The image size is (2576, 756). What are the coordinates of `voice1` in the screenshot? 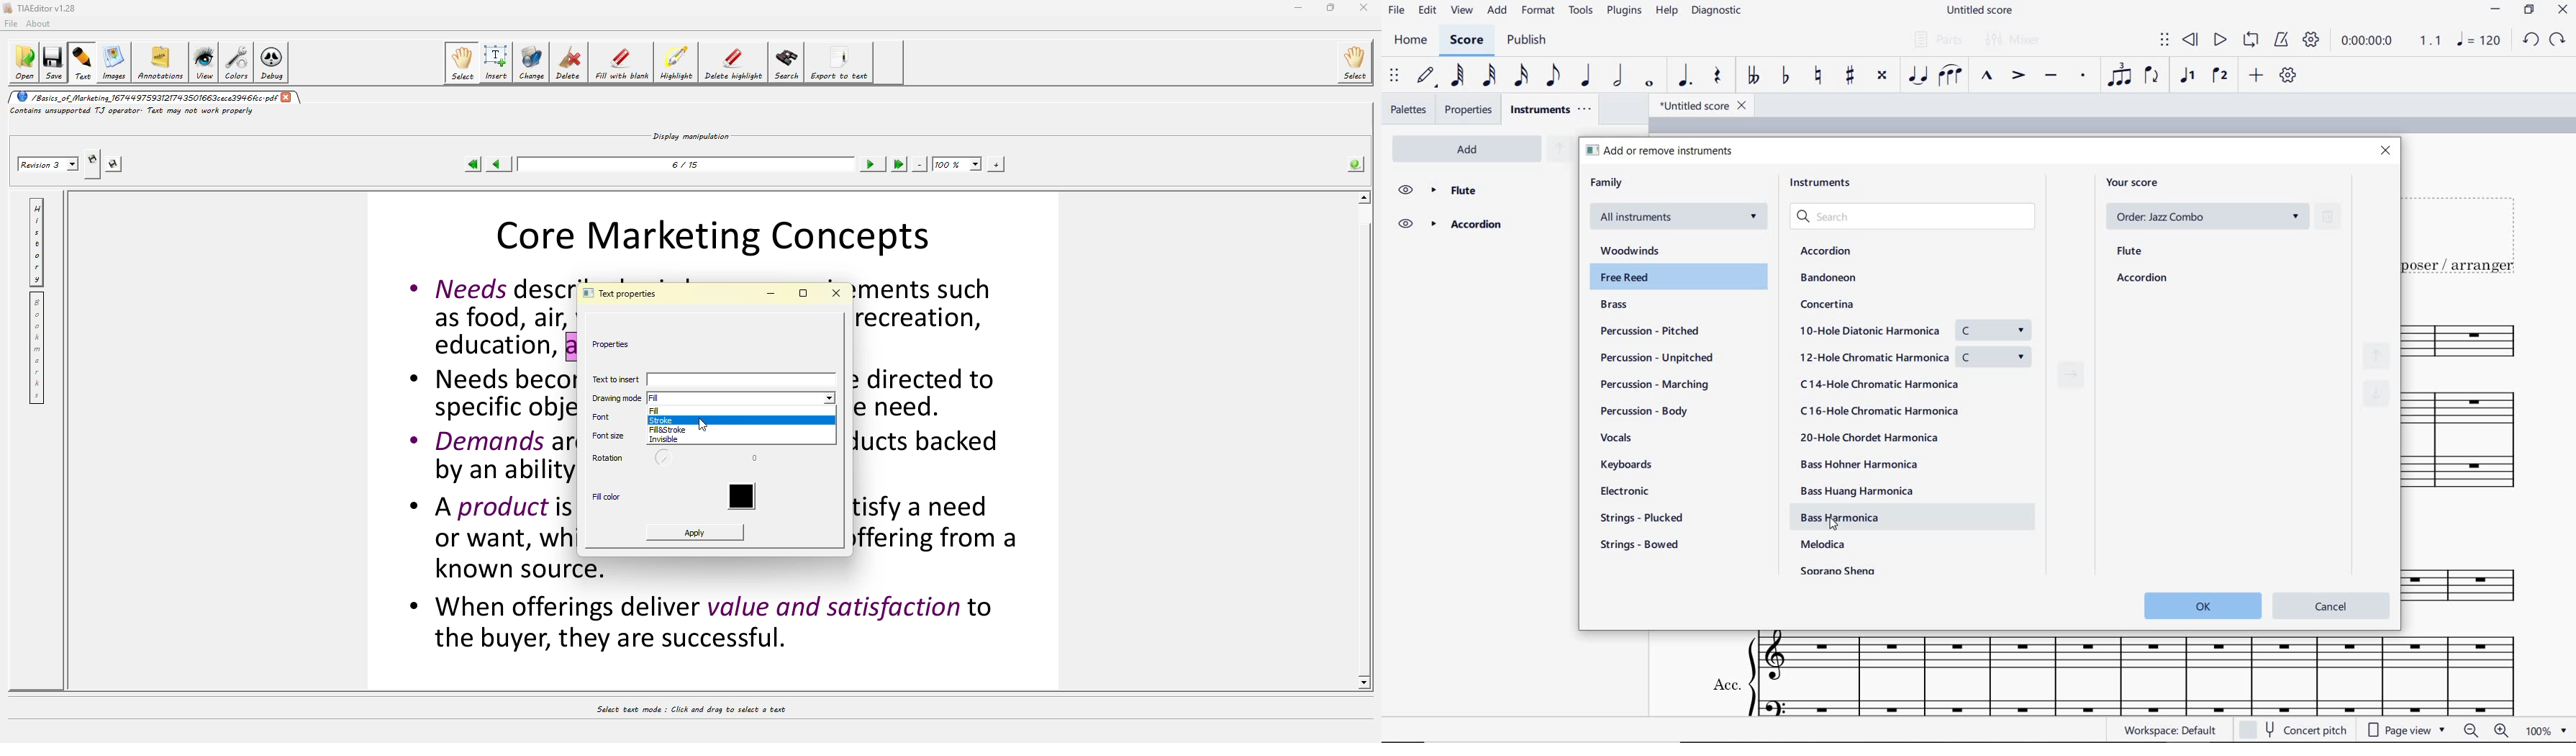 It's located at (2187, 76).